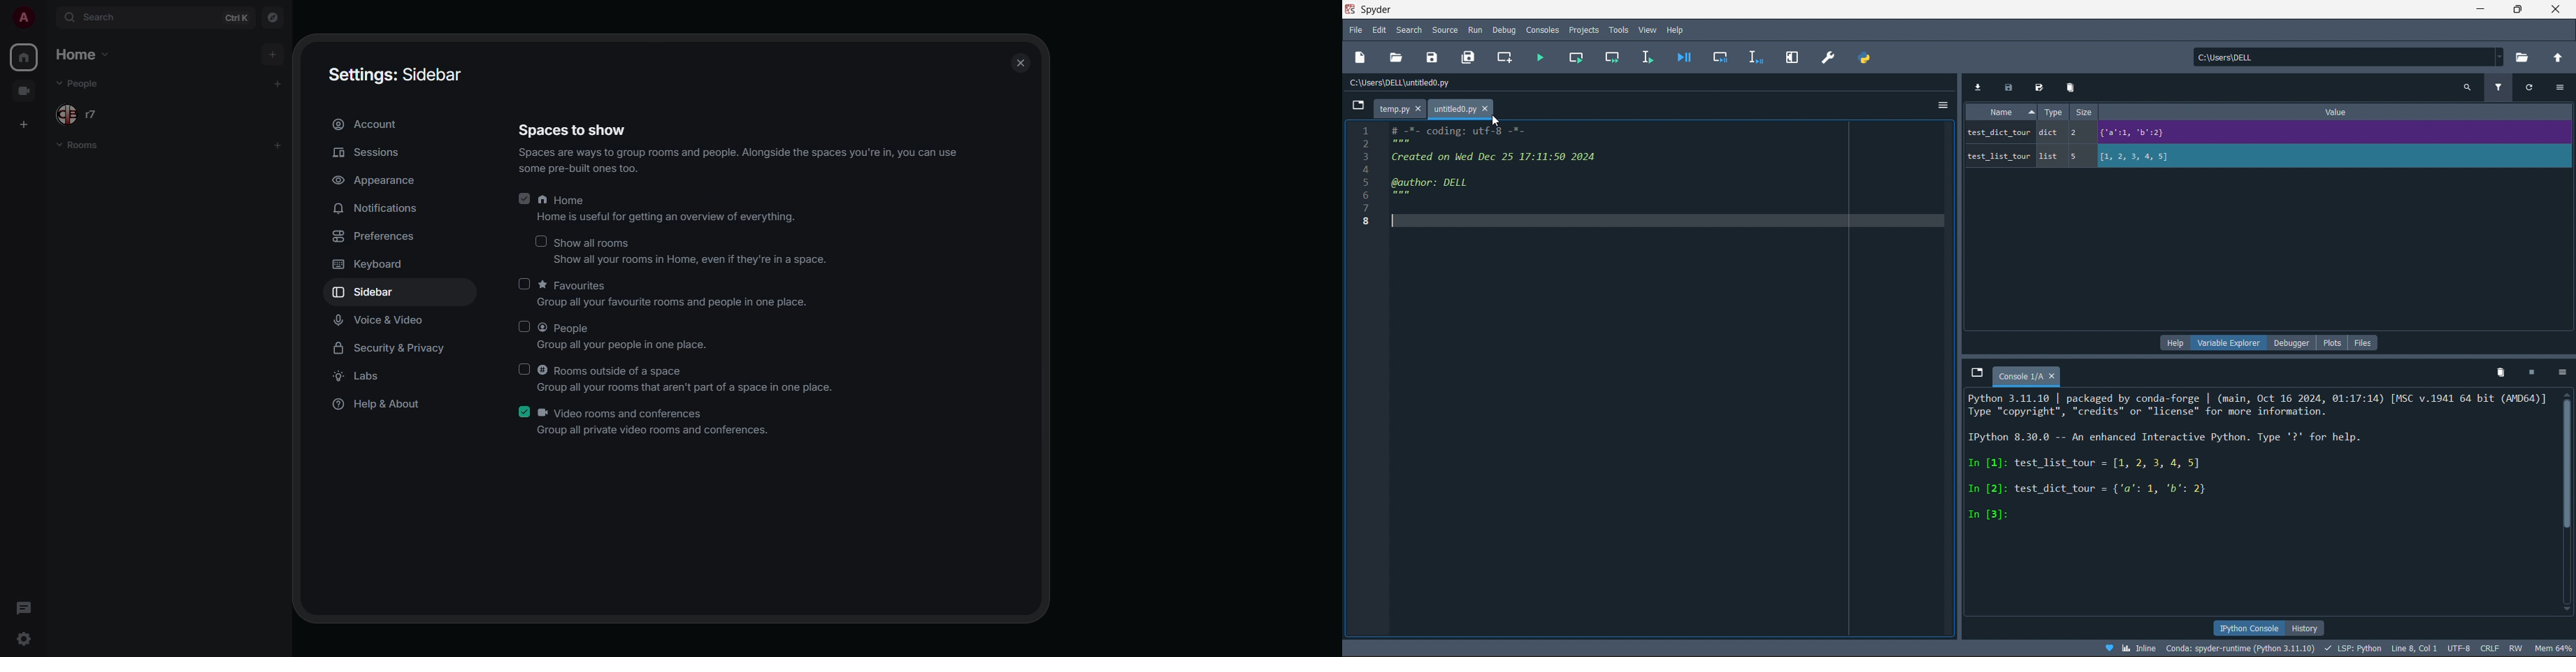 The height and width of the screenshot is (672, 2576). Describe the element at coordinates (1943, 102) in the screenshot. I see `options` at that location.